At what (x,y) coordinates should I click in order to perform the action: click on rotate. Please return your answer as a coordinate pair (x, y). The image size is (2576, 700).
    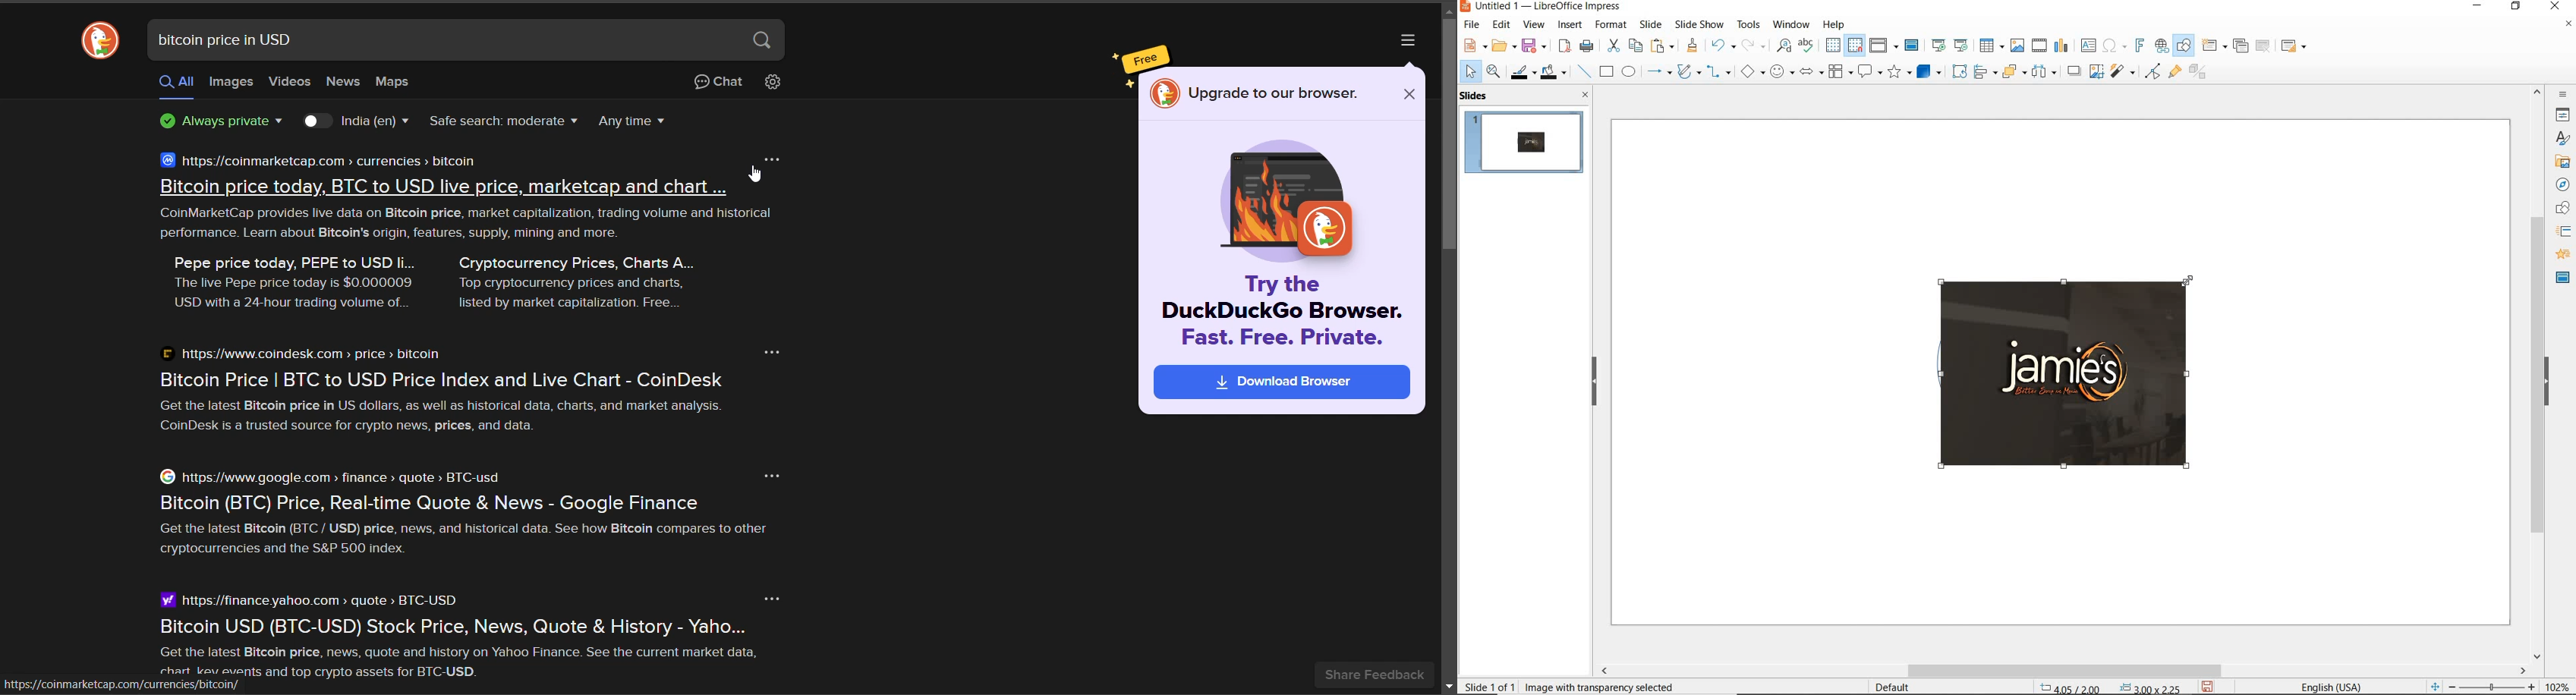
    Looking at the image, I should click on (1957, 71).